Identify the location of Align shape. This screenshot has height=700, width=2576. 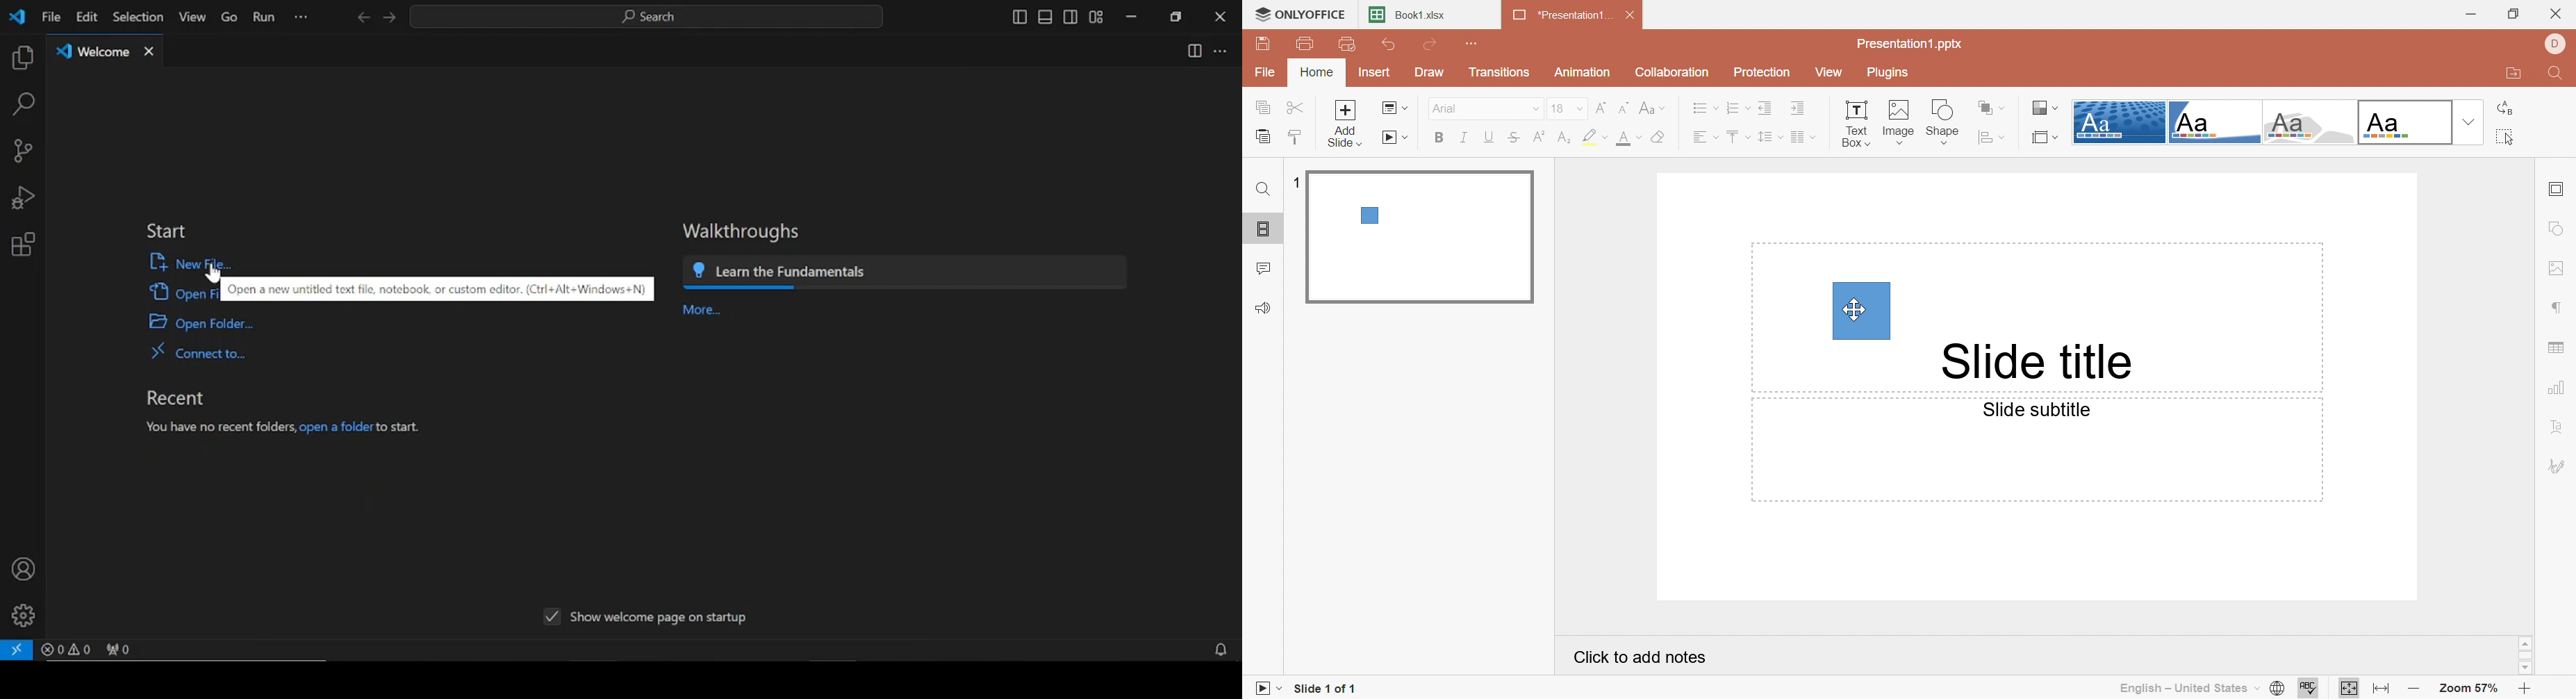
(1992, 138).